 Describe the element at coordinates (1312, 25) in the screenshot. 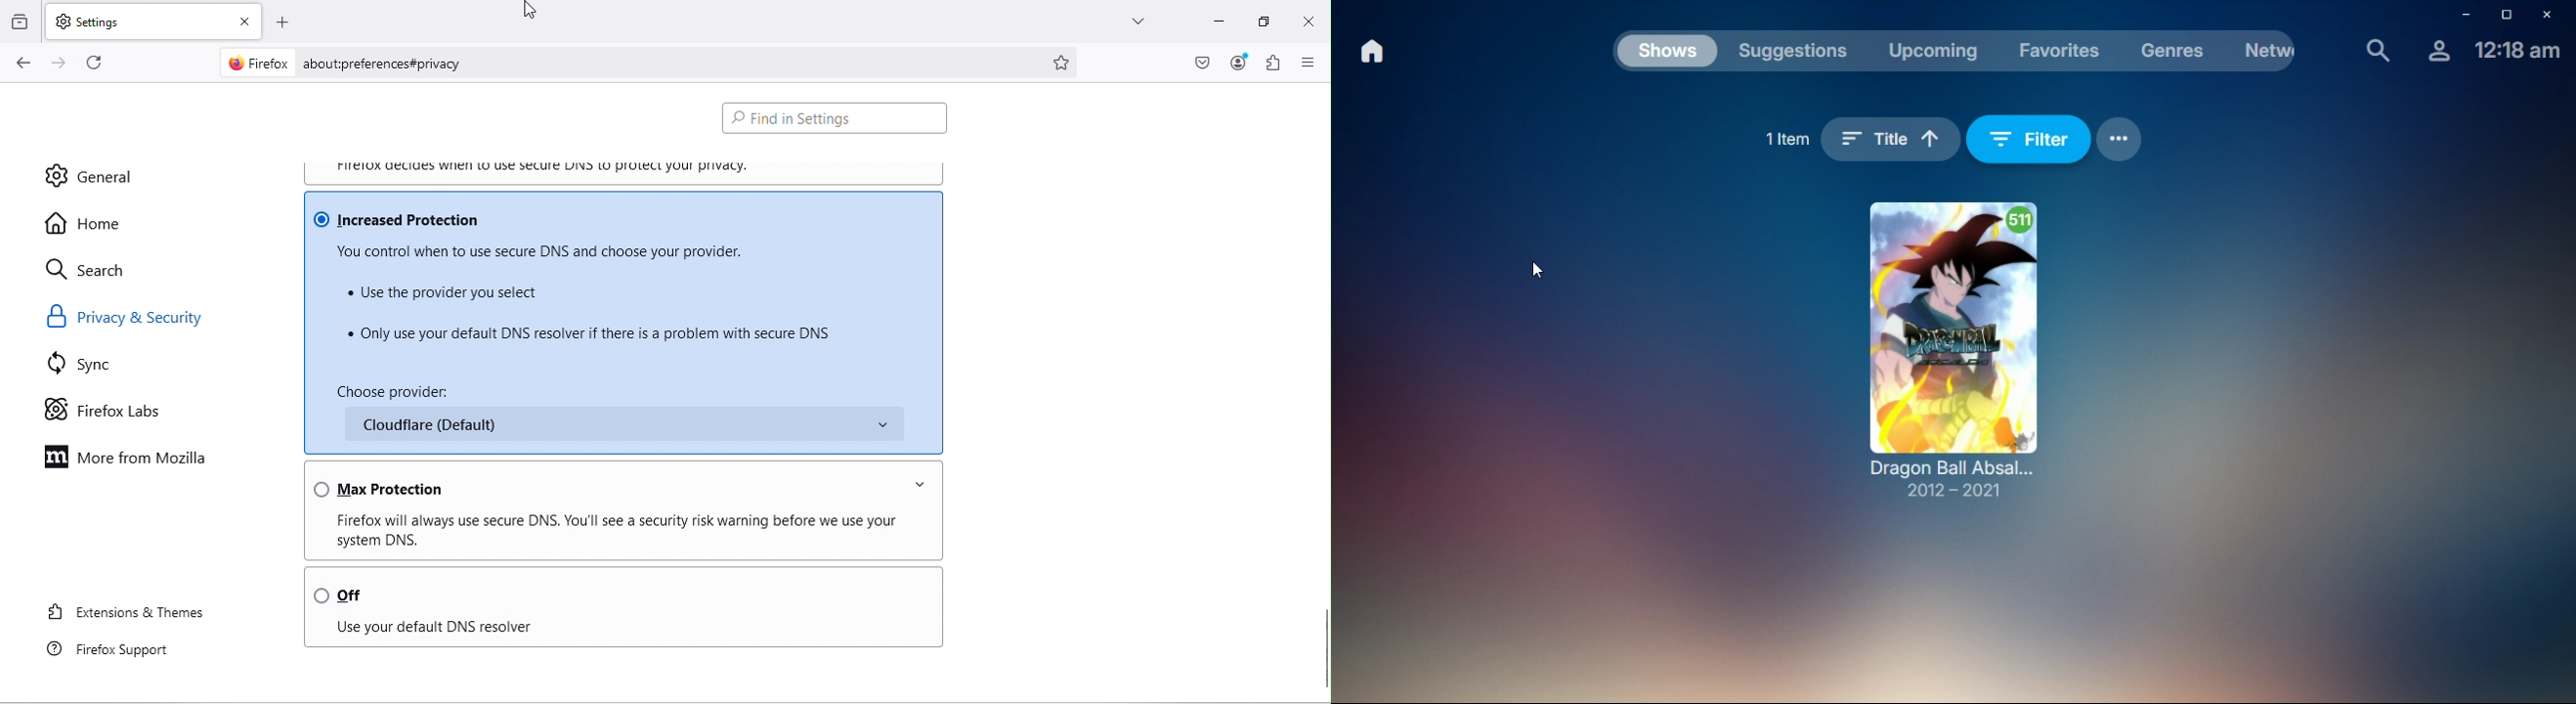

I see `close` at that location.